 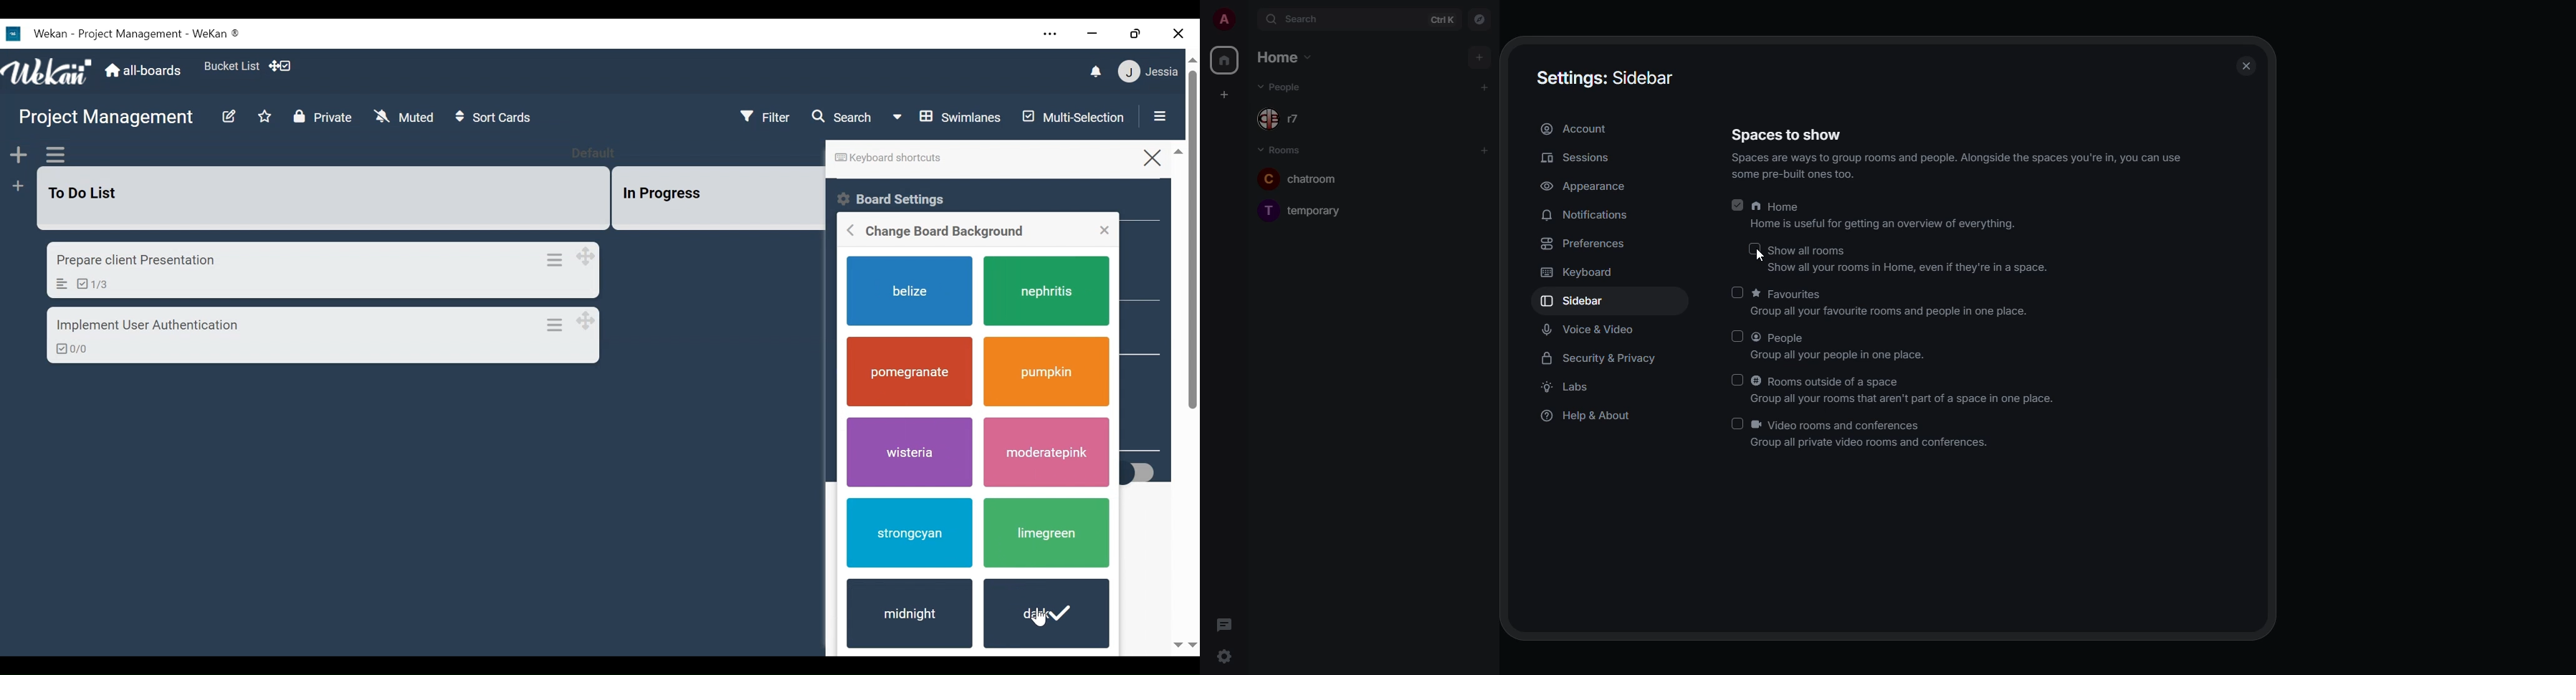 What do you see at coordinates (1224, 59) in the screenshot?
I see `home` at bounding box center [1224, 59].